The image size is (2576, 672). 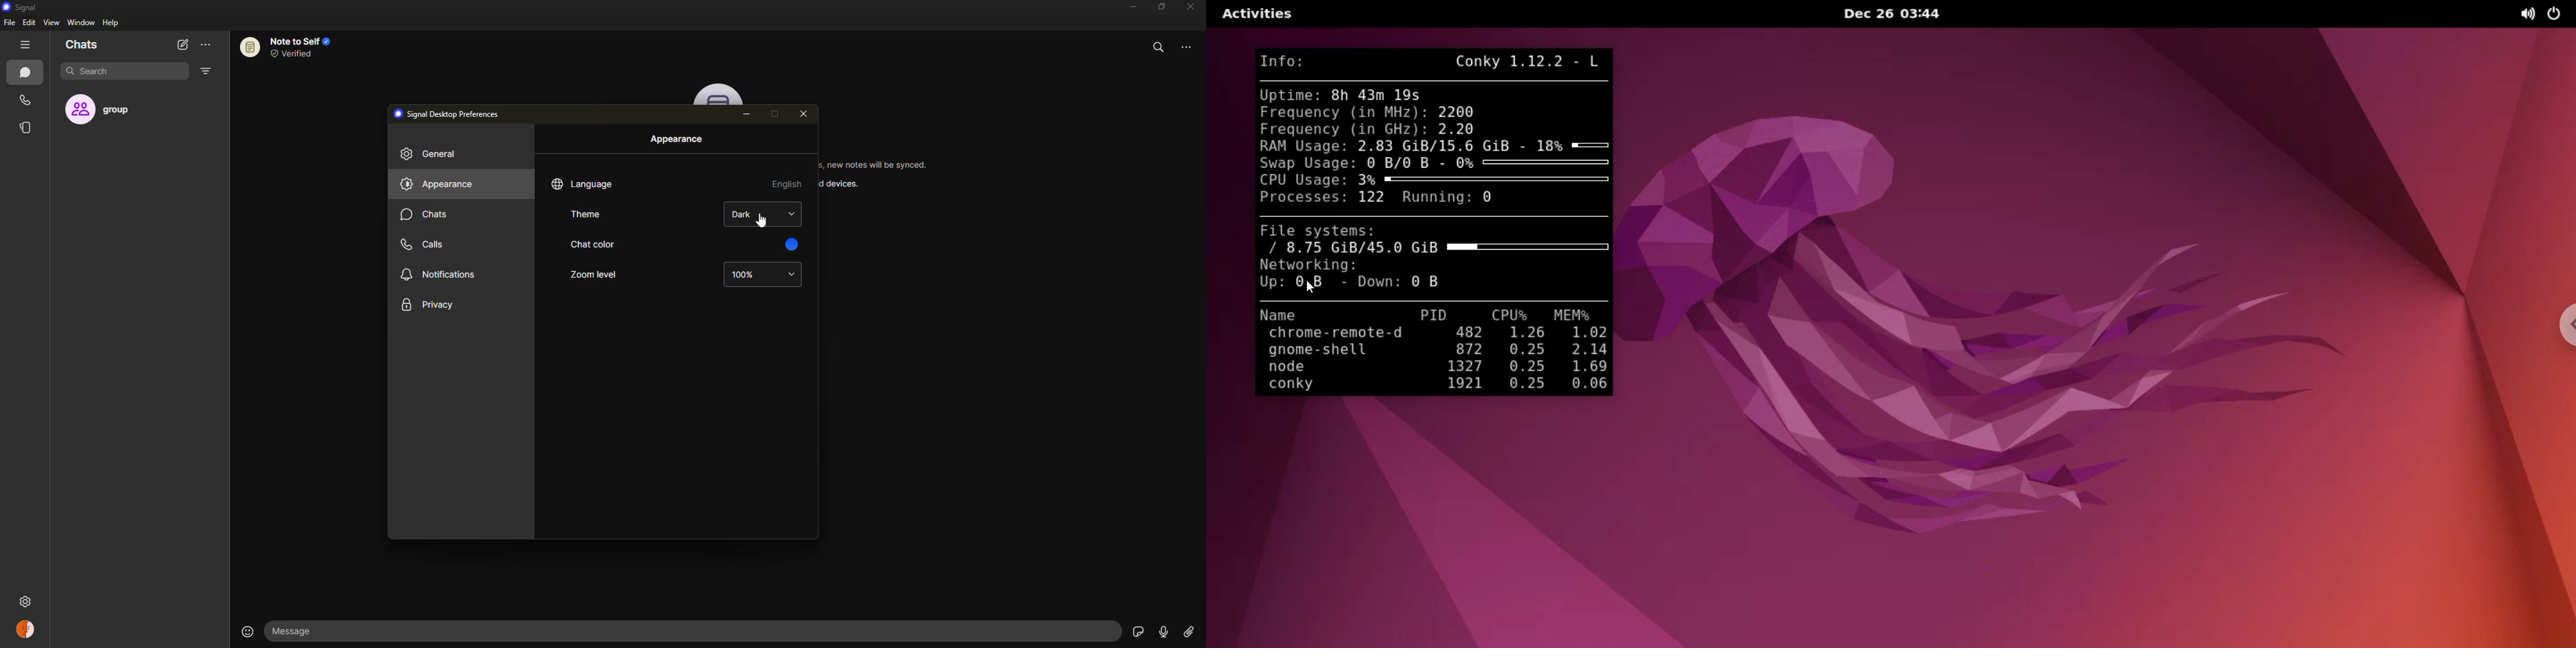 I want to click on close, so click(x=805, y=114).